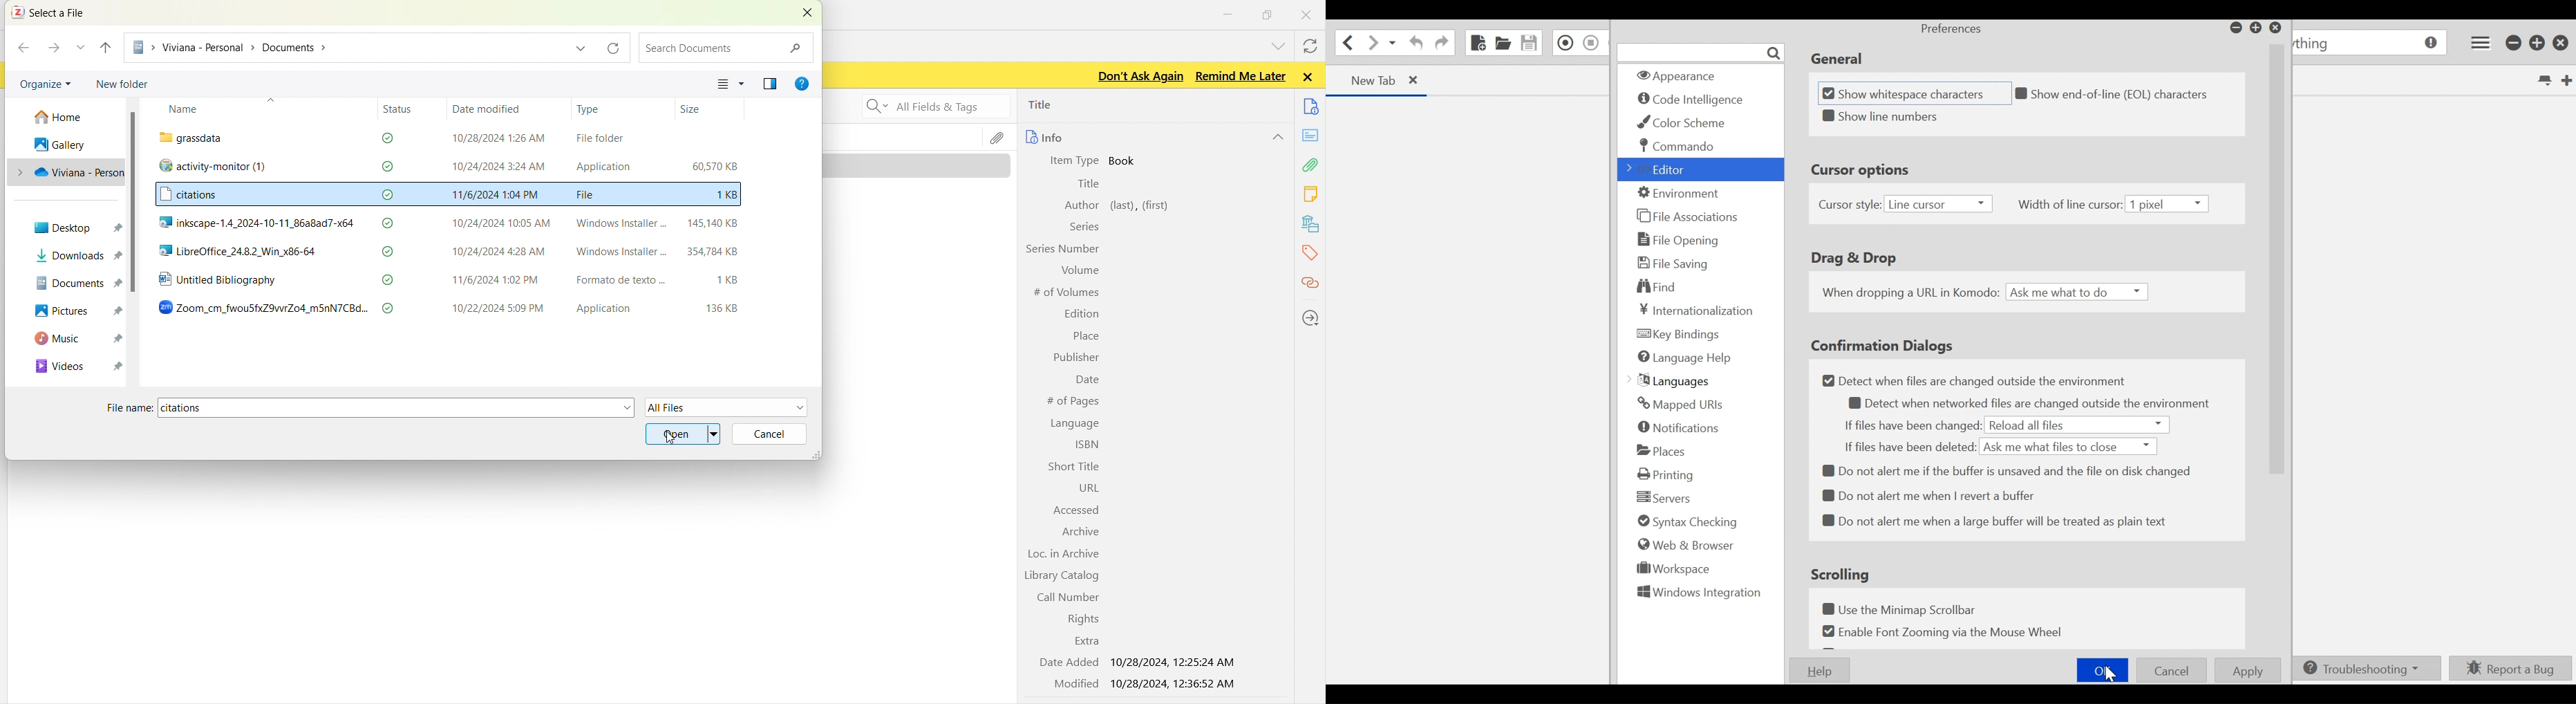 Image resolution: width=2576 pixels, height=728 pixels. I want to click on Extra, so click(1082, 641).